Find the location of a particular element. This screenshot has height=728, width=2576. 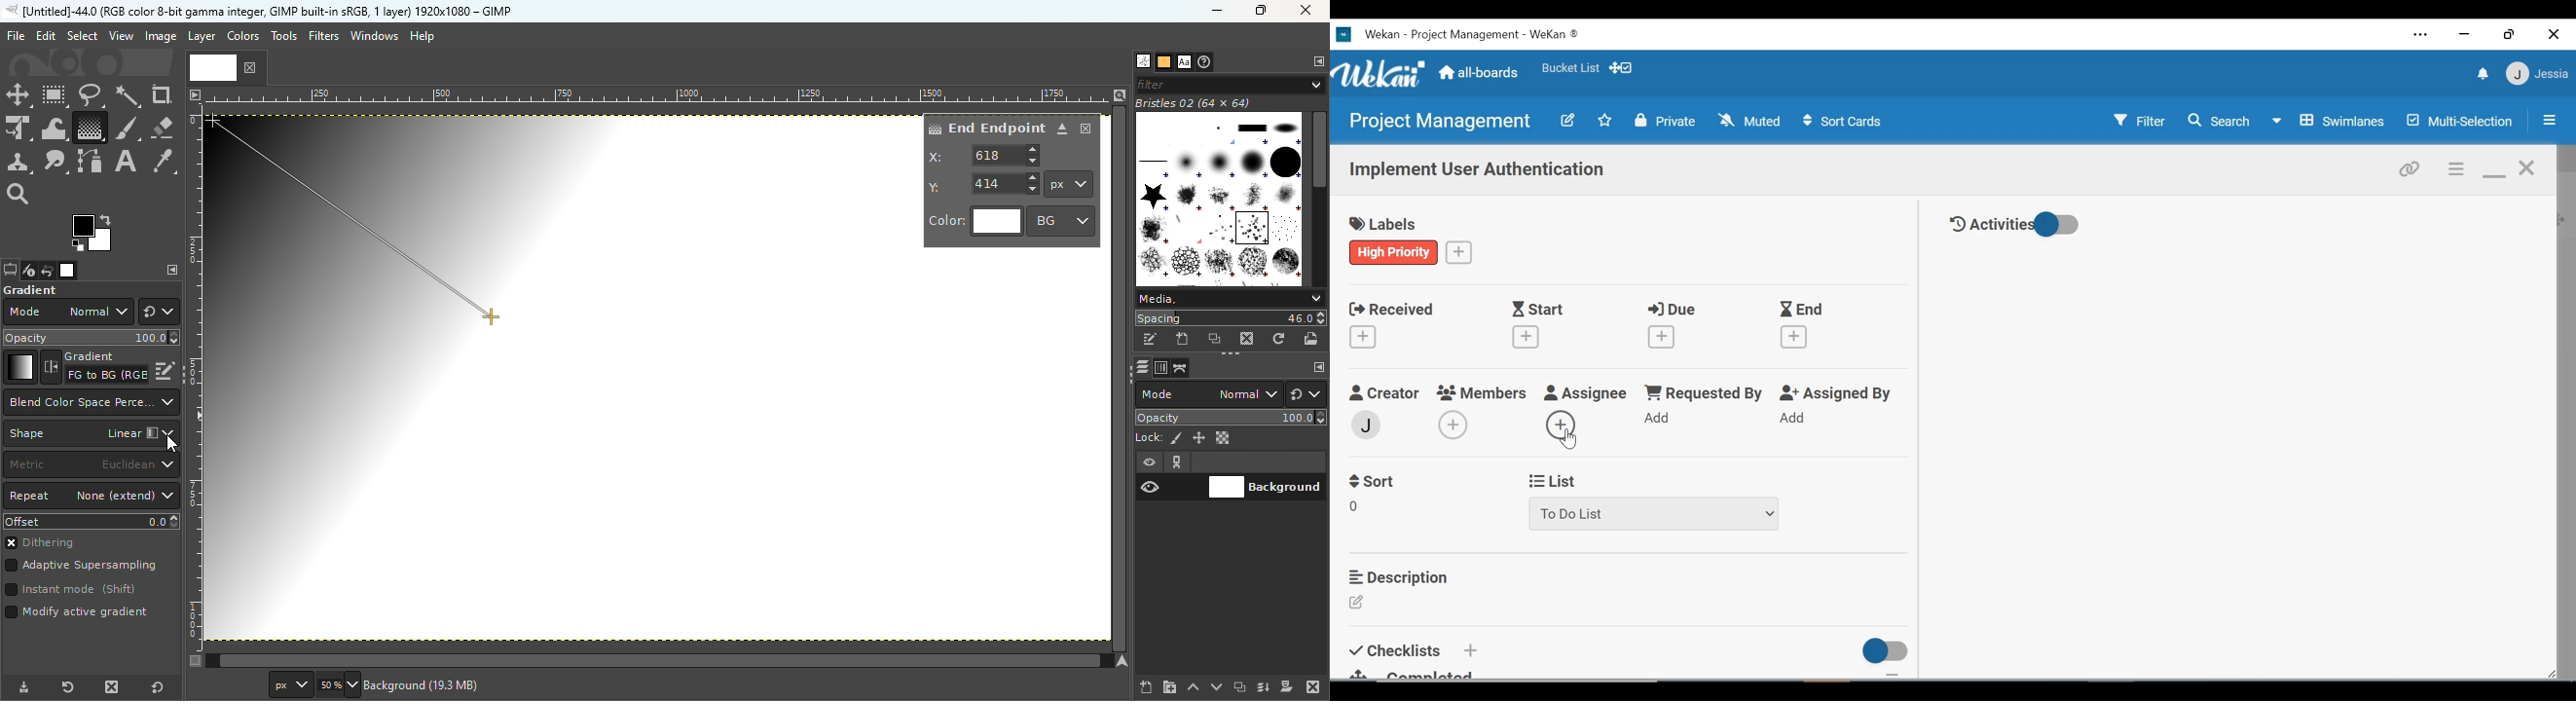

Add is located at coordinates (1469, 650).